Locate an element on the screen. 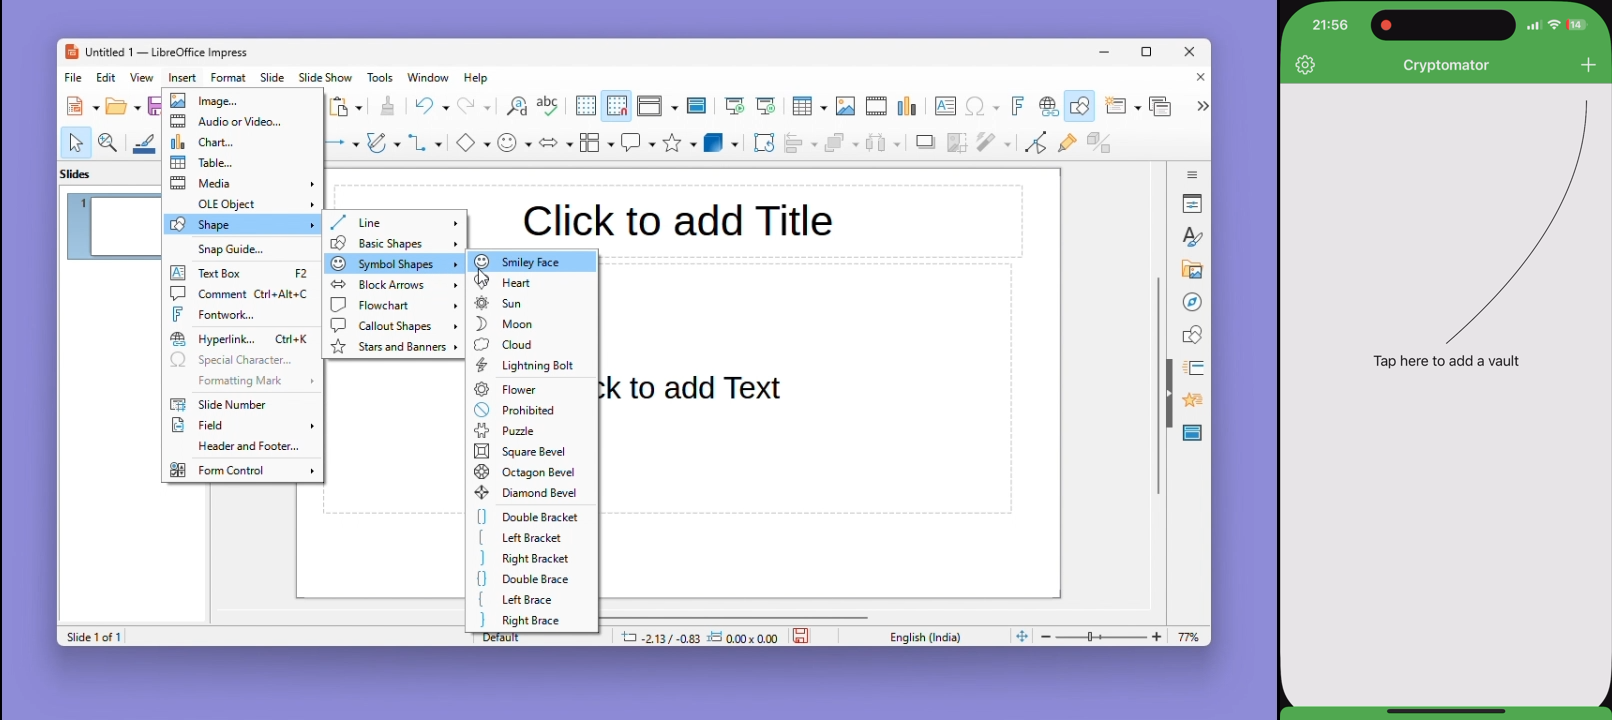  Hyperlink for mat is located at coordinates (243, 339).